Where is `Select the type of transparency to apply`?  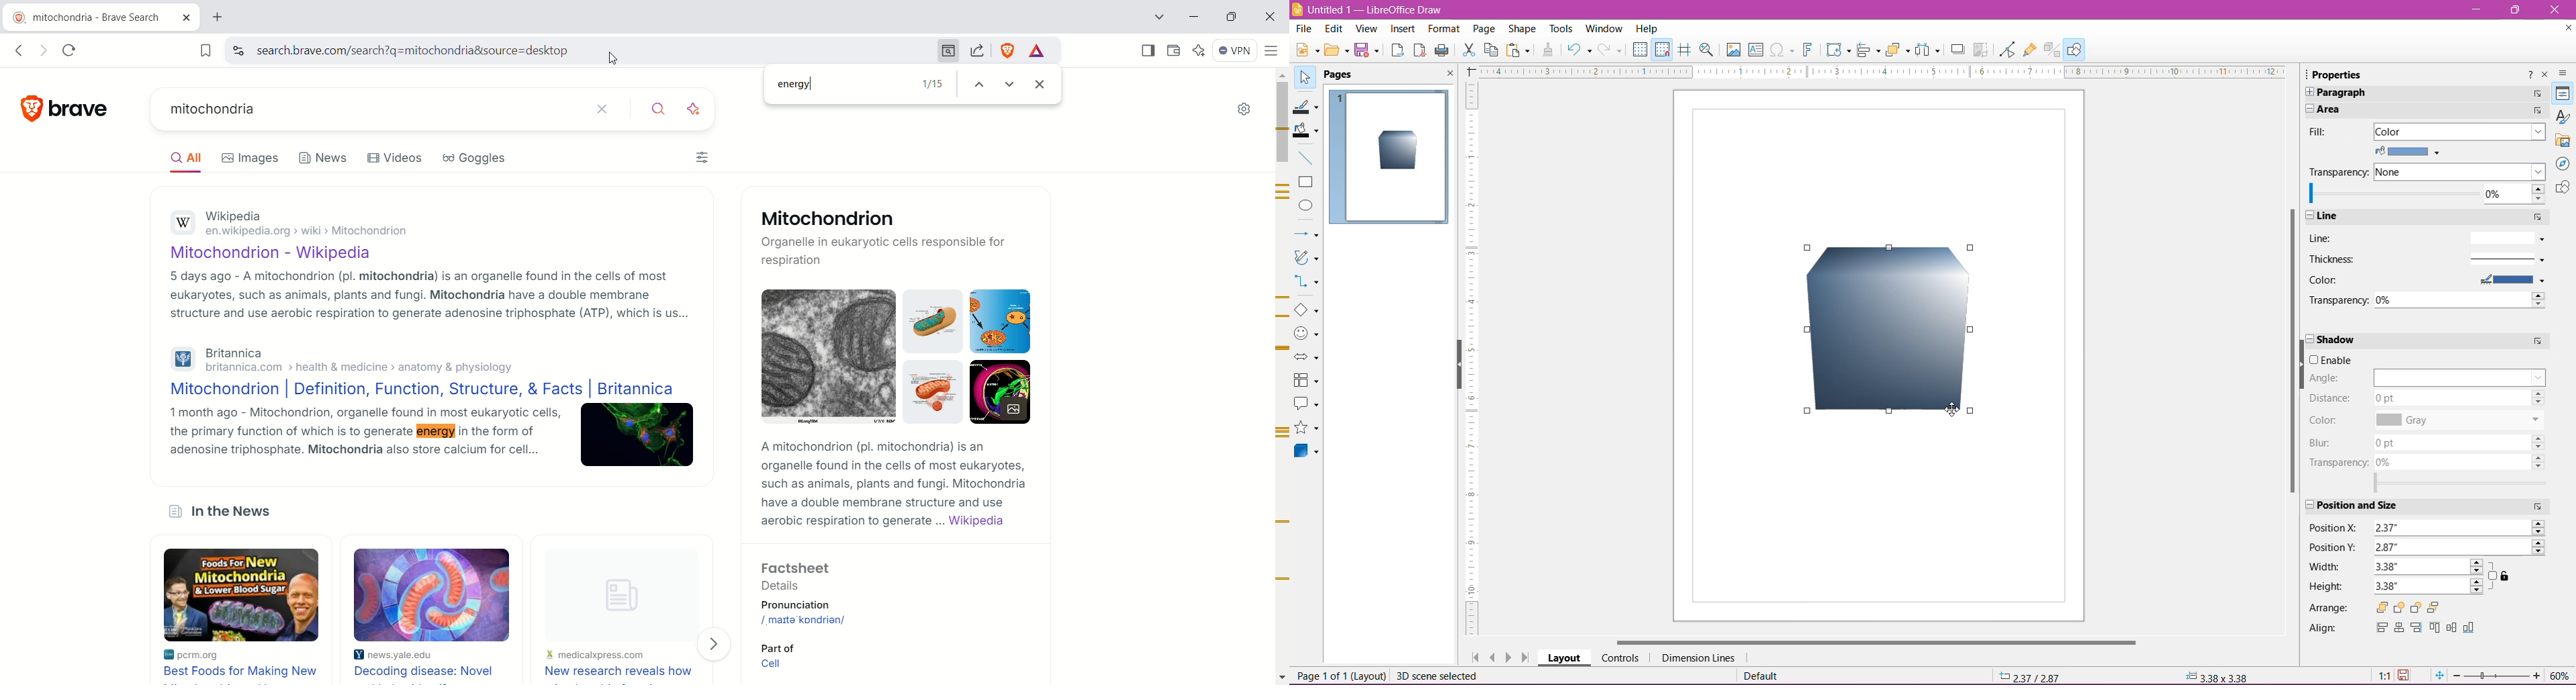
Select the type of transparency to apply is located at coordinates (2462, 172).